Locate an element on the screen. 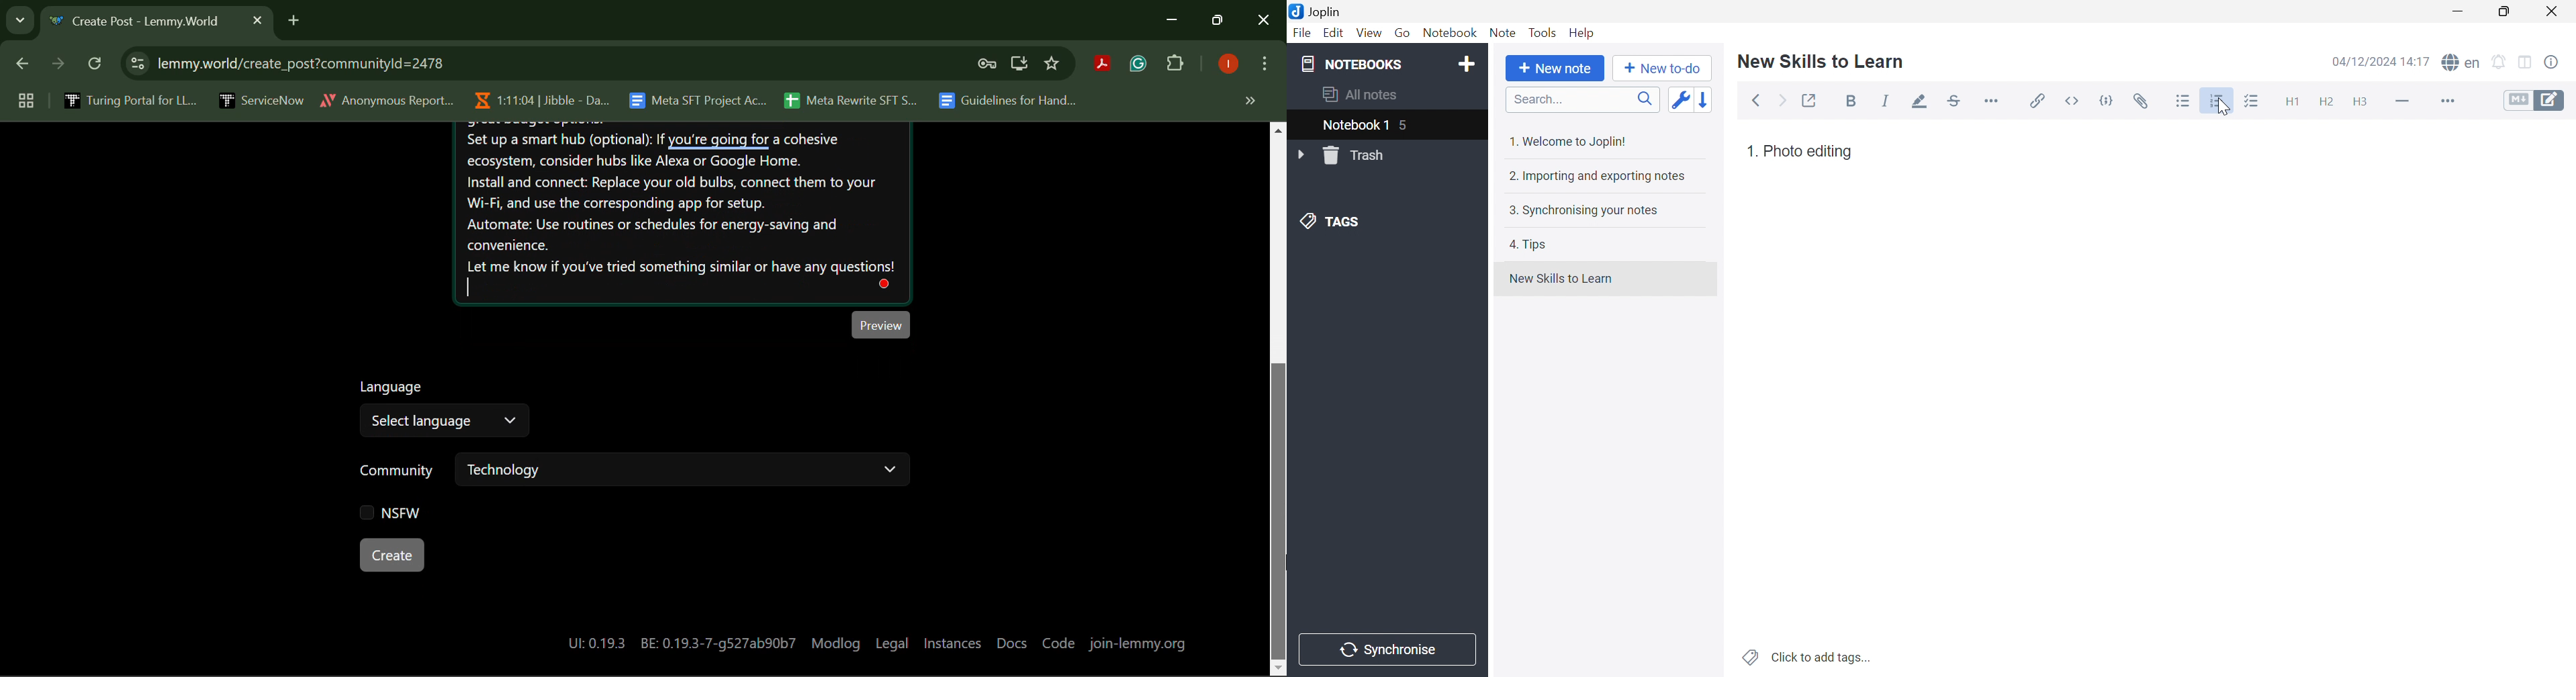 Image resolution: width=2576 pixels, height=700 pixels. Cursor is located at coordinates (2224, 109).